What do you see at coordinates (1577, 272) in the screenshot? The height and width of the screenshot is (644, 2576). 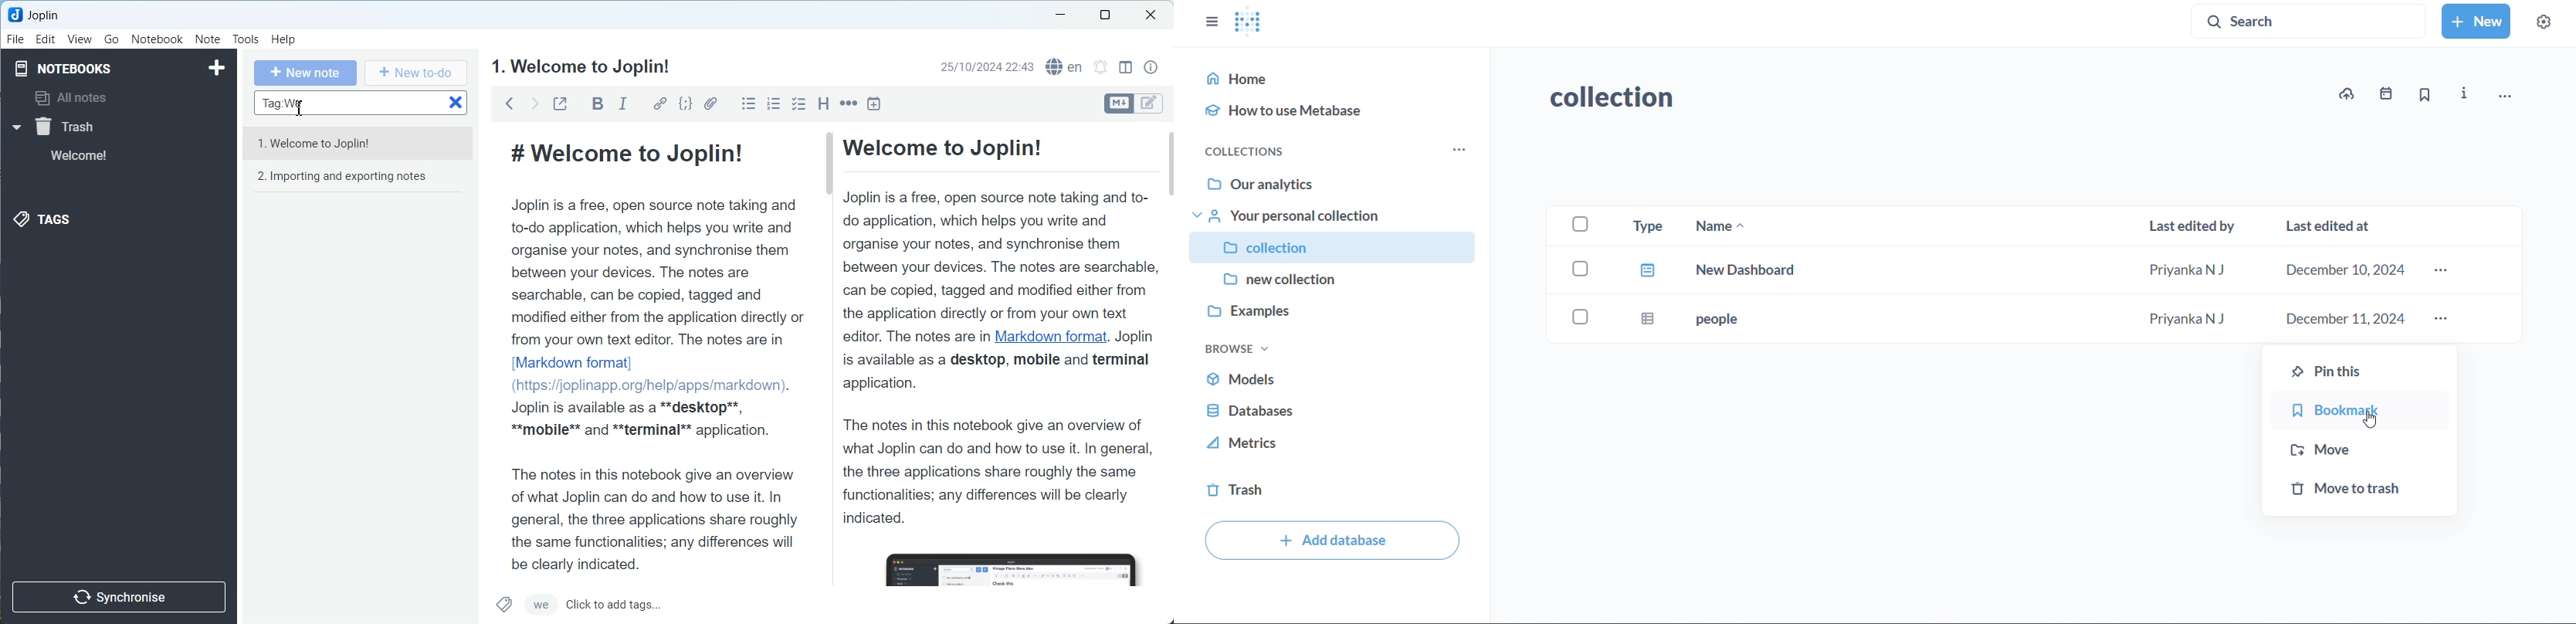 I see `checkboxes` at bounding box center [1577, 272].